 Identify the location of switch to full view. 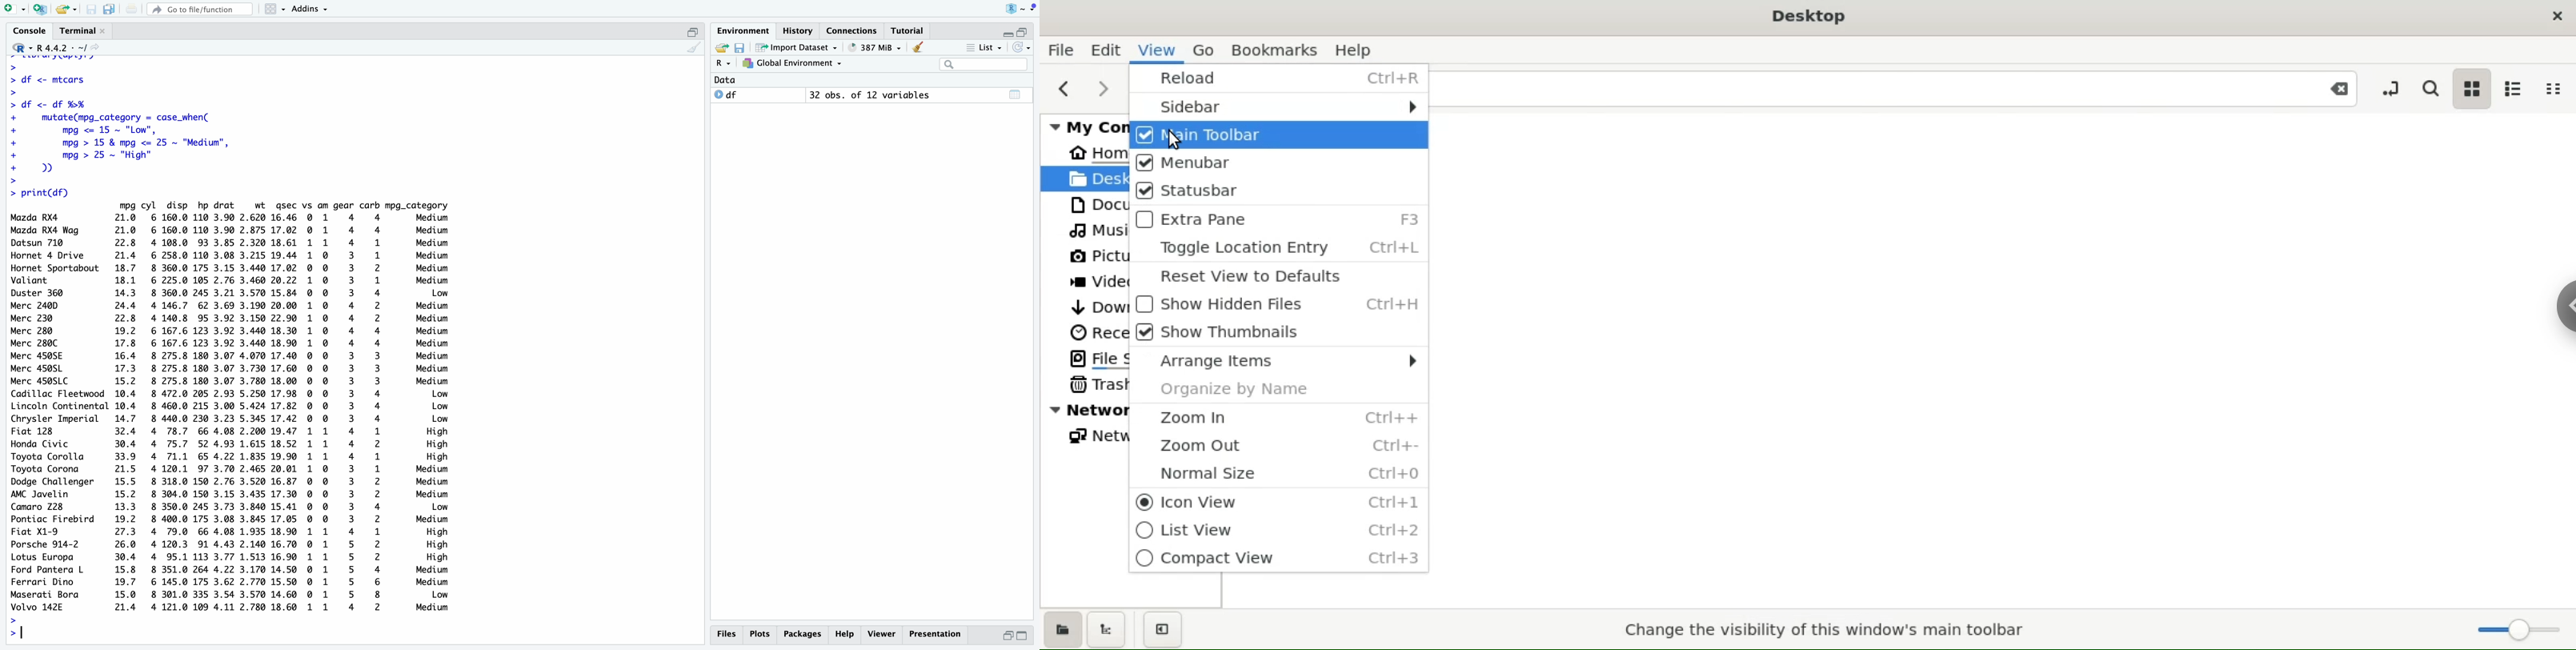
(1022, 637).